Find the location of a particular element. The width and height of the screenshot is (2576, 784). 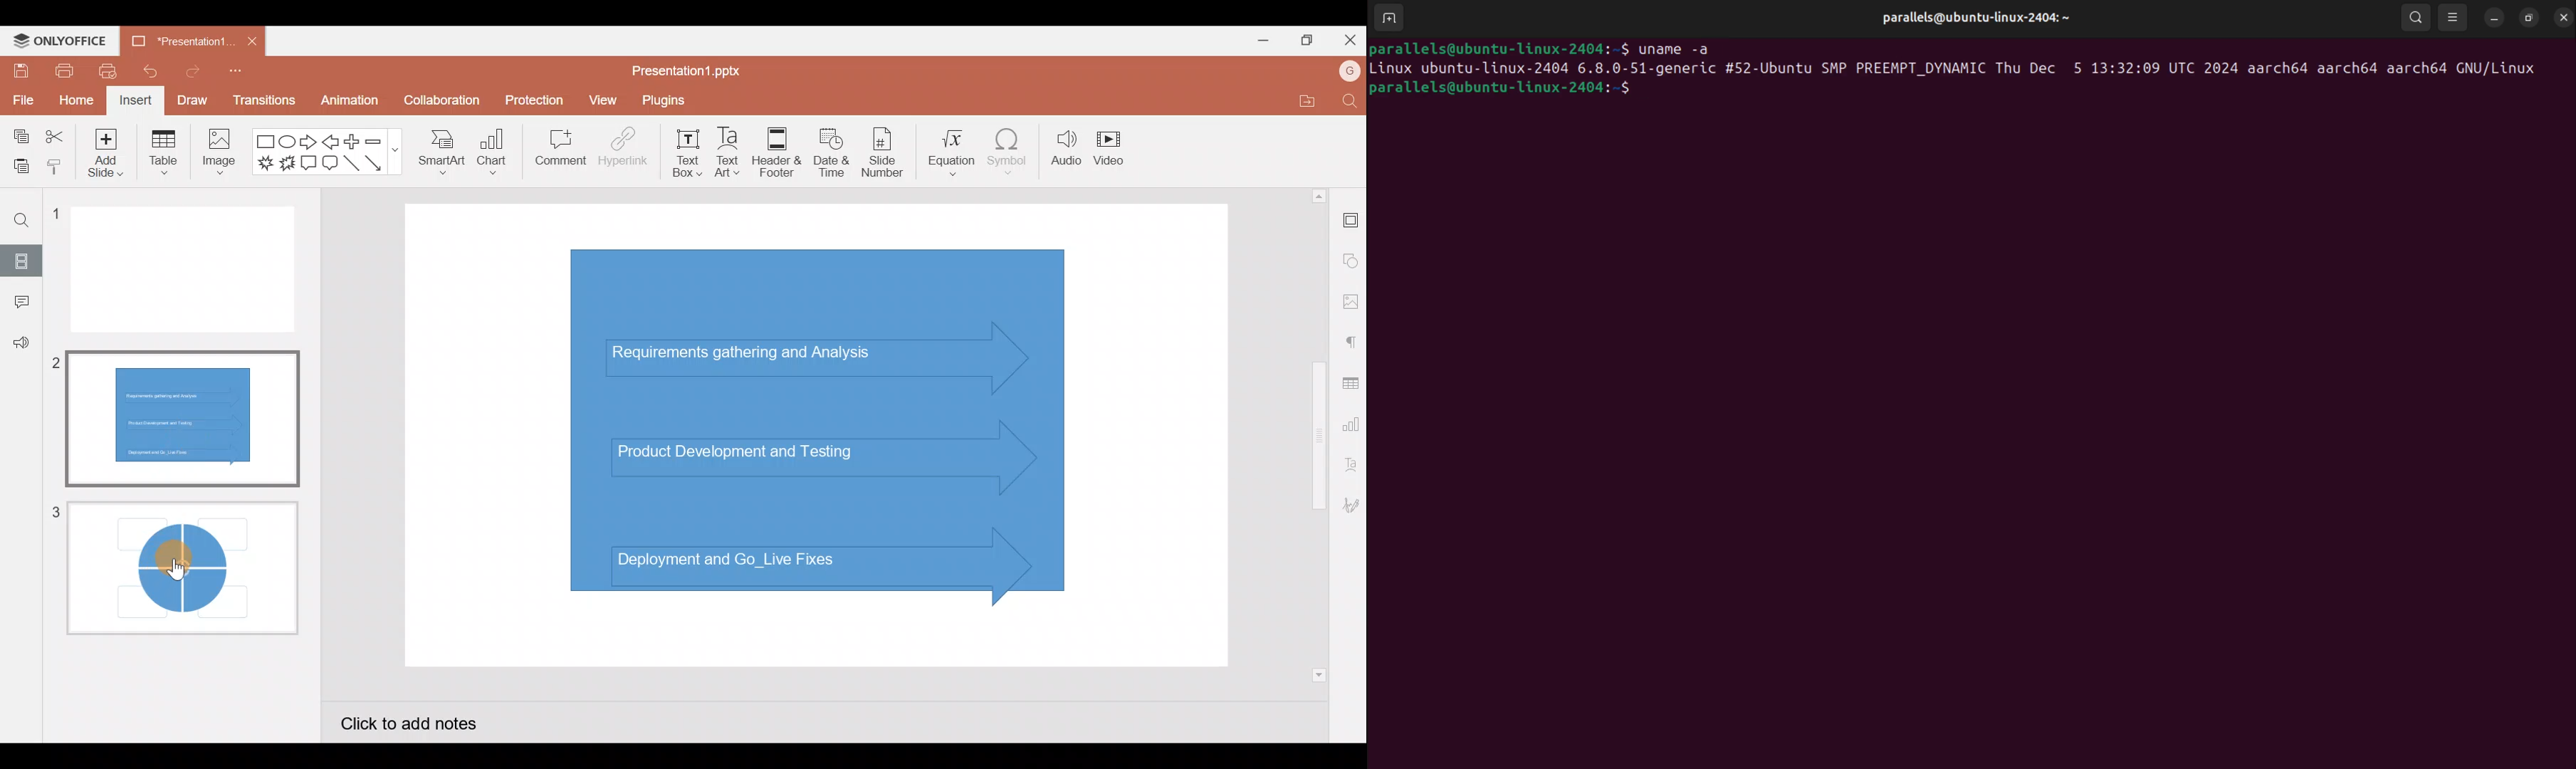

Minus is located at coordinates (381, 142).